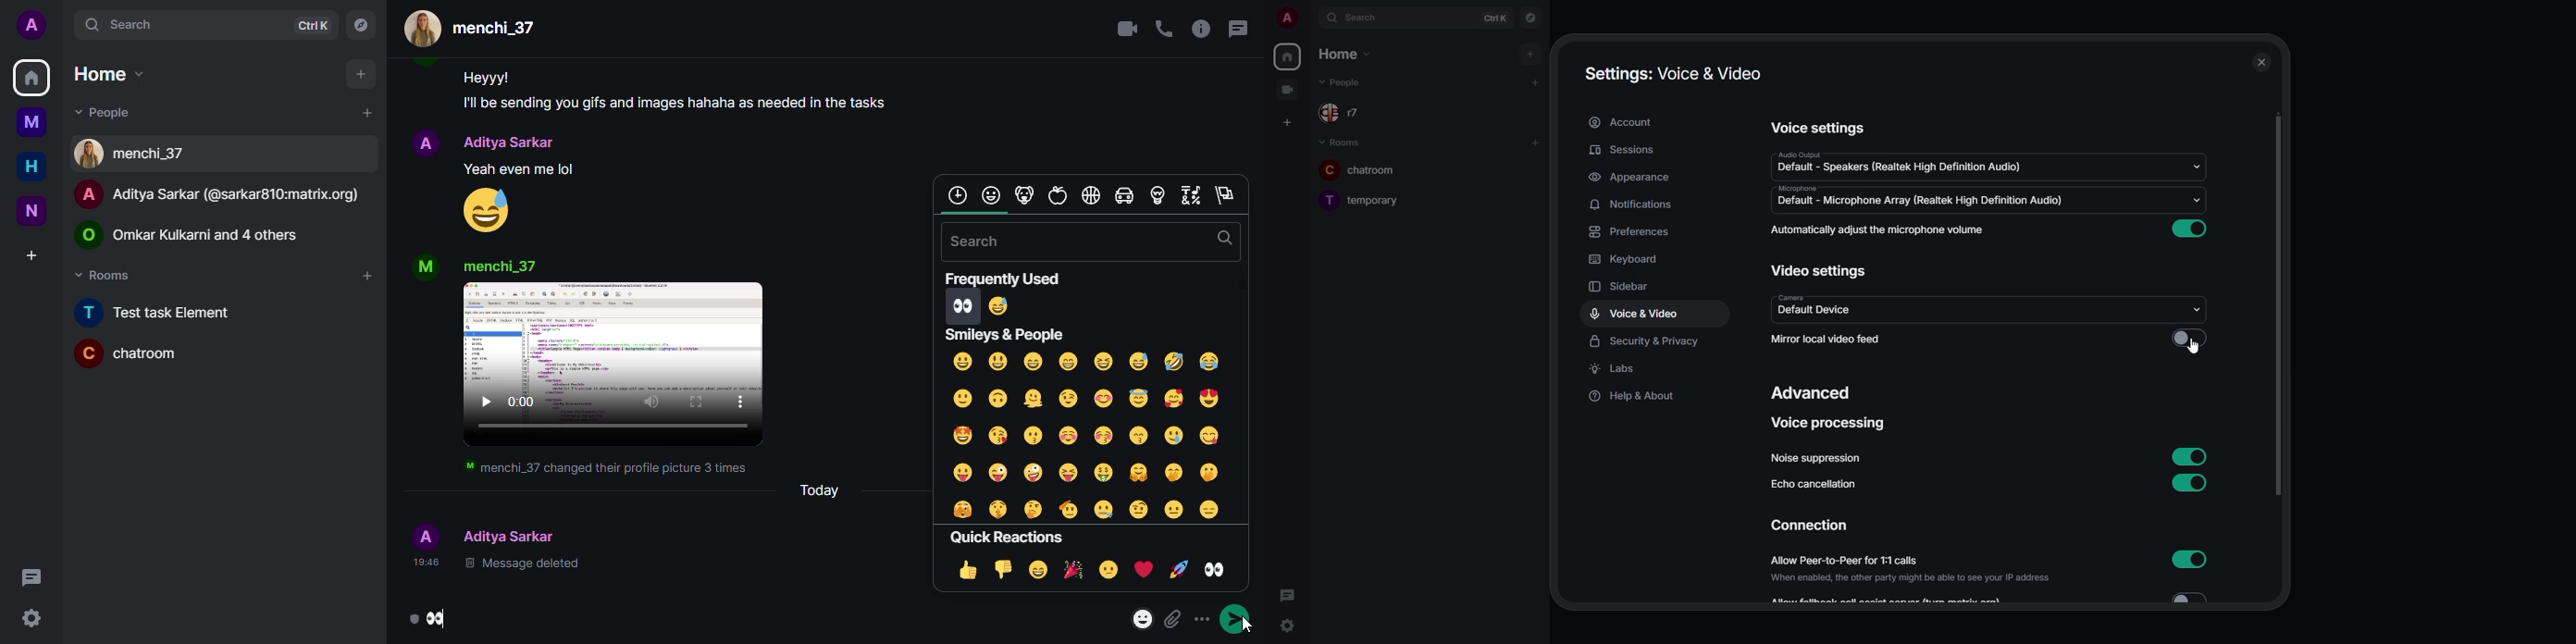  I want to click on add, so click(1537, 82).